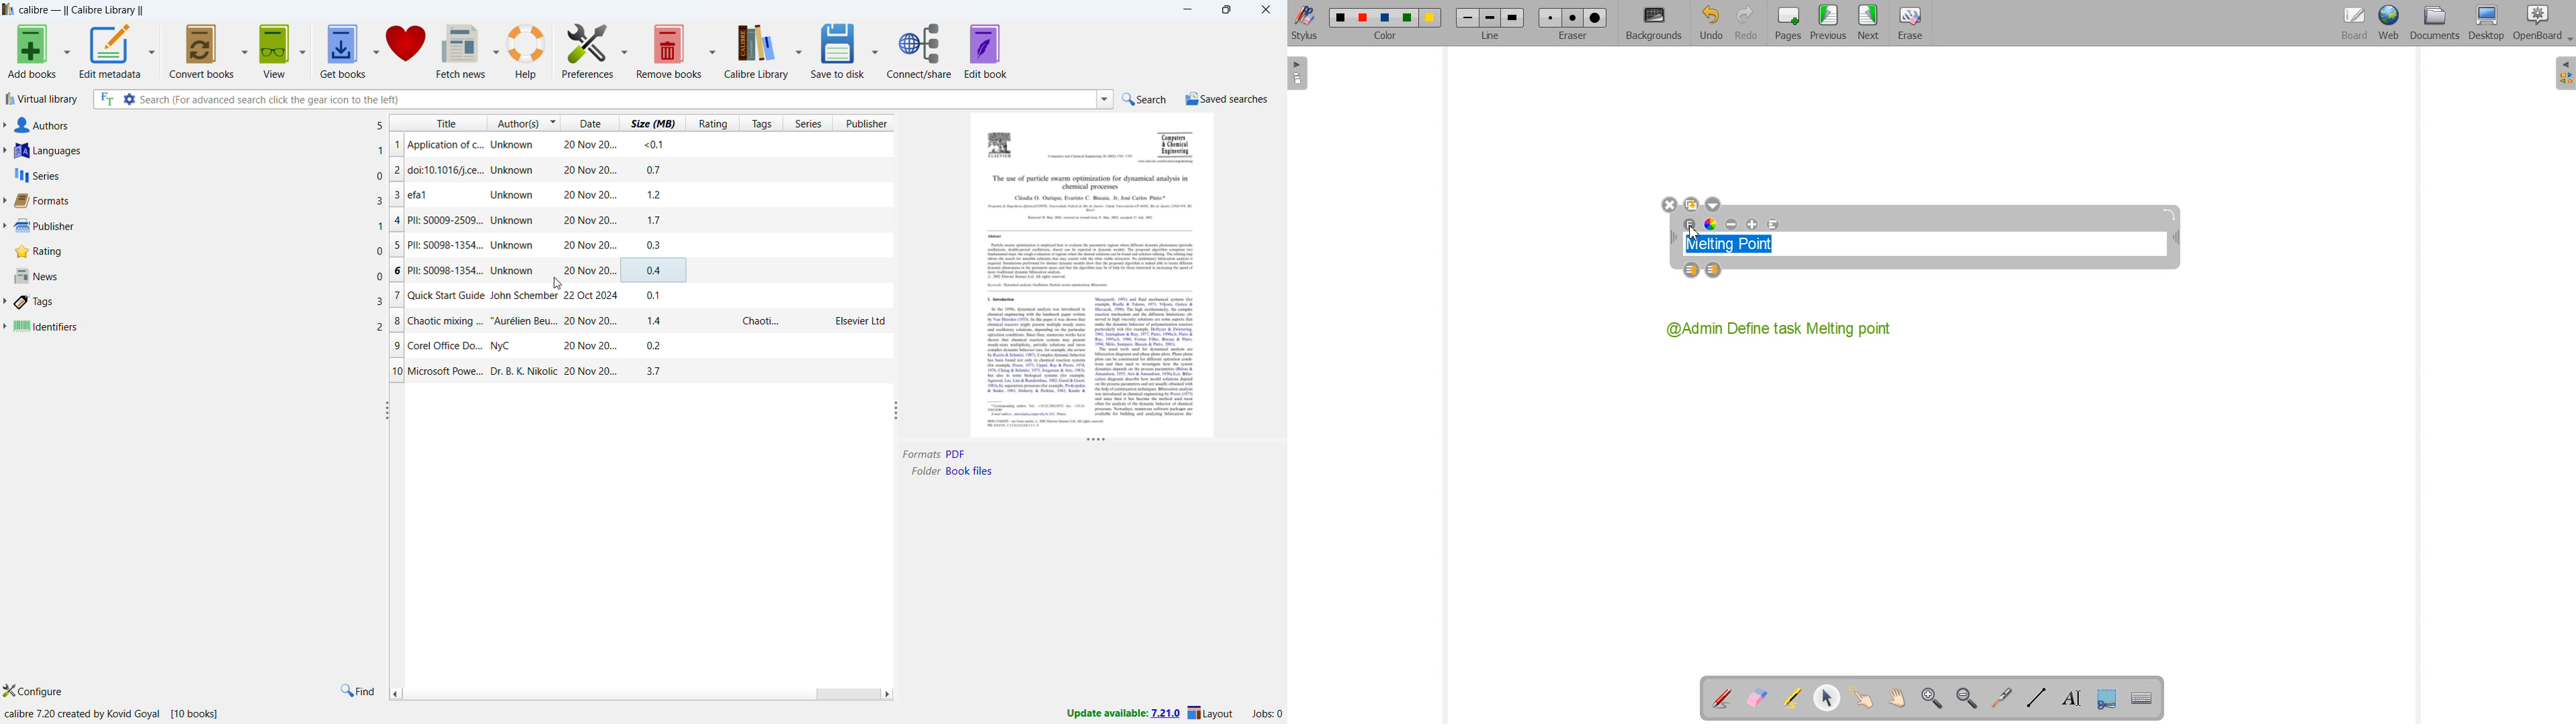 Image resolution: width=2576 pixels, height=728 pixels. Describe the element at coordinates (1267, 9) in the screenshot. I see `close` at that location.